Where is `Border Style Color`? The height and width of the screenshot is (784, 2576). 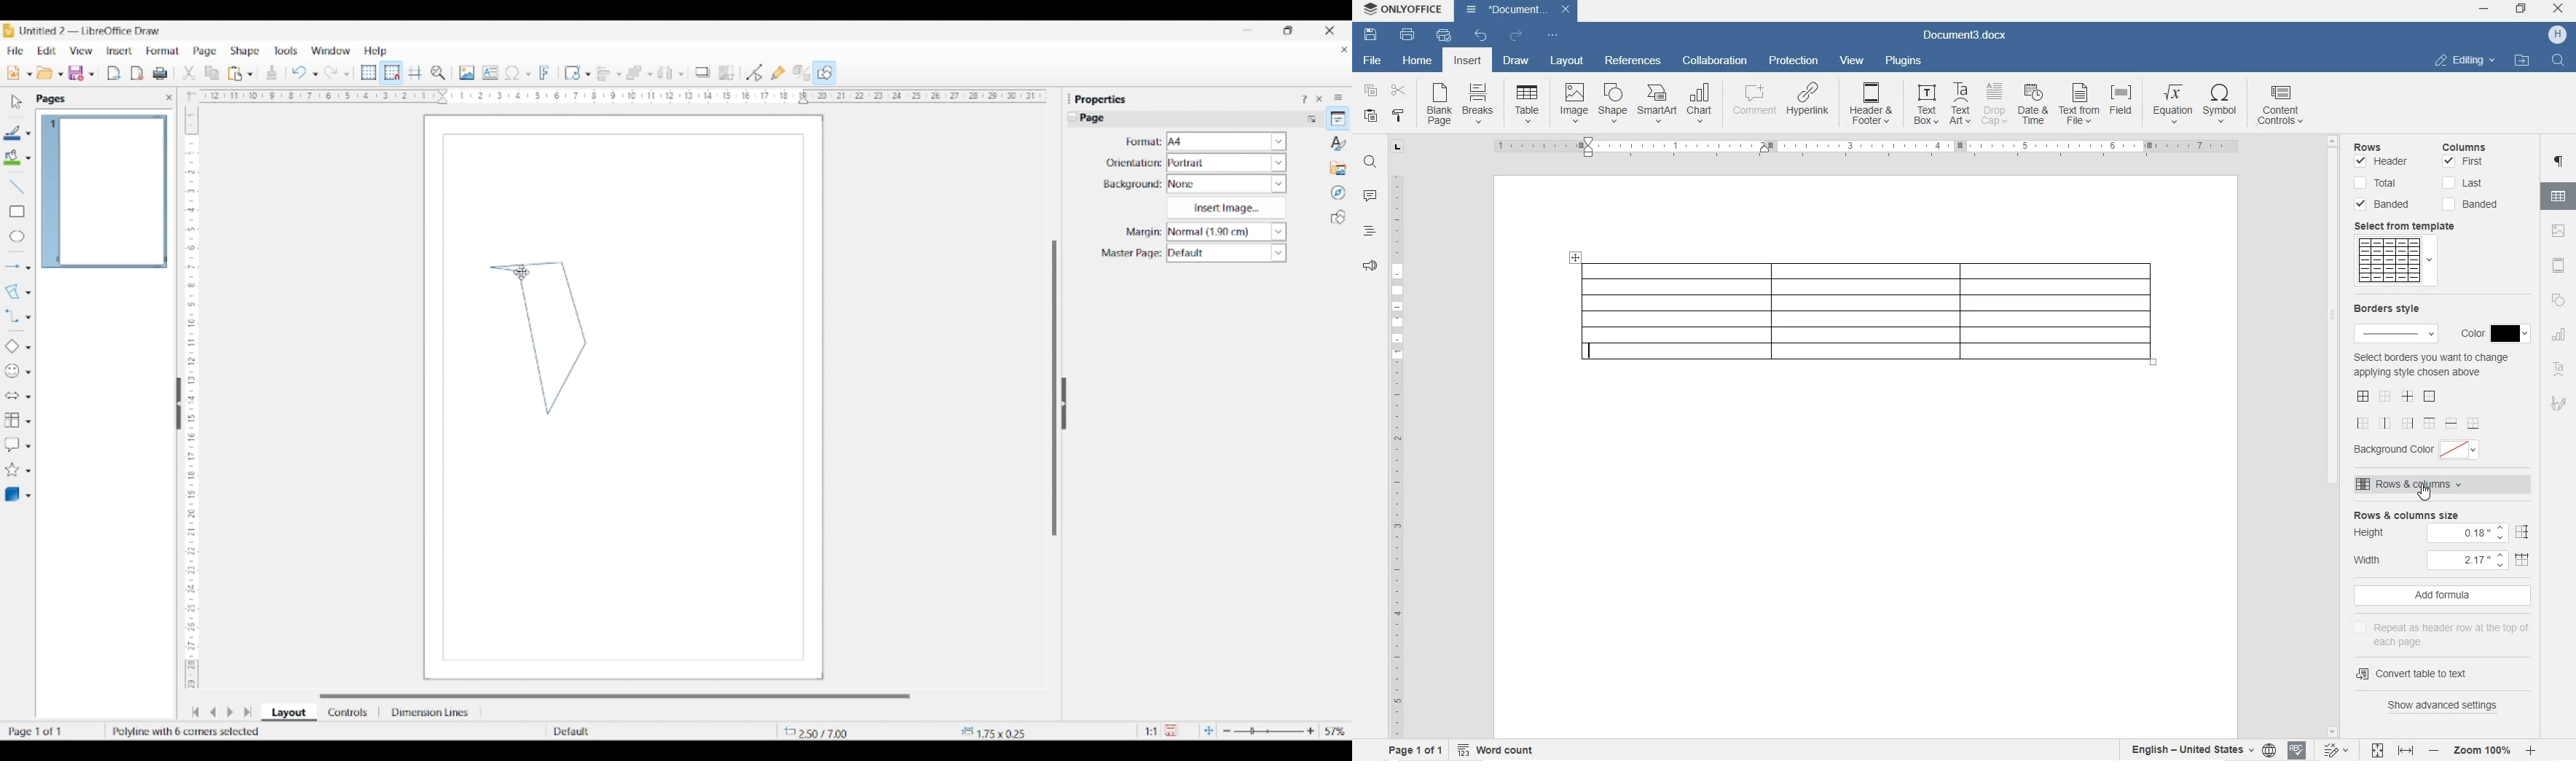
Border Style Color is located at coordinates (2494, 332).